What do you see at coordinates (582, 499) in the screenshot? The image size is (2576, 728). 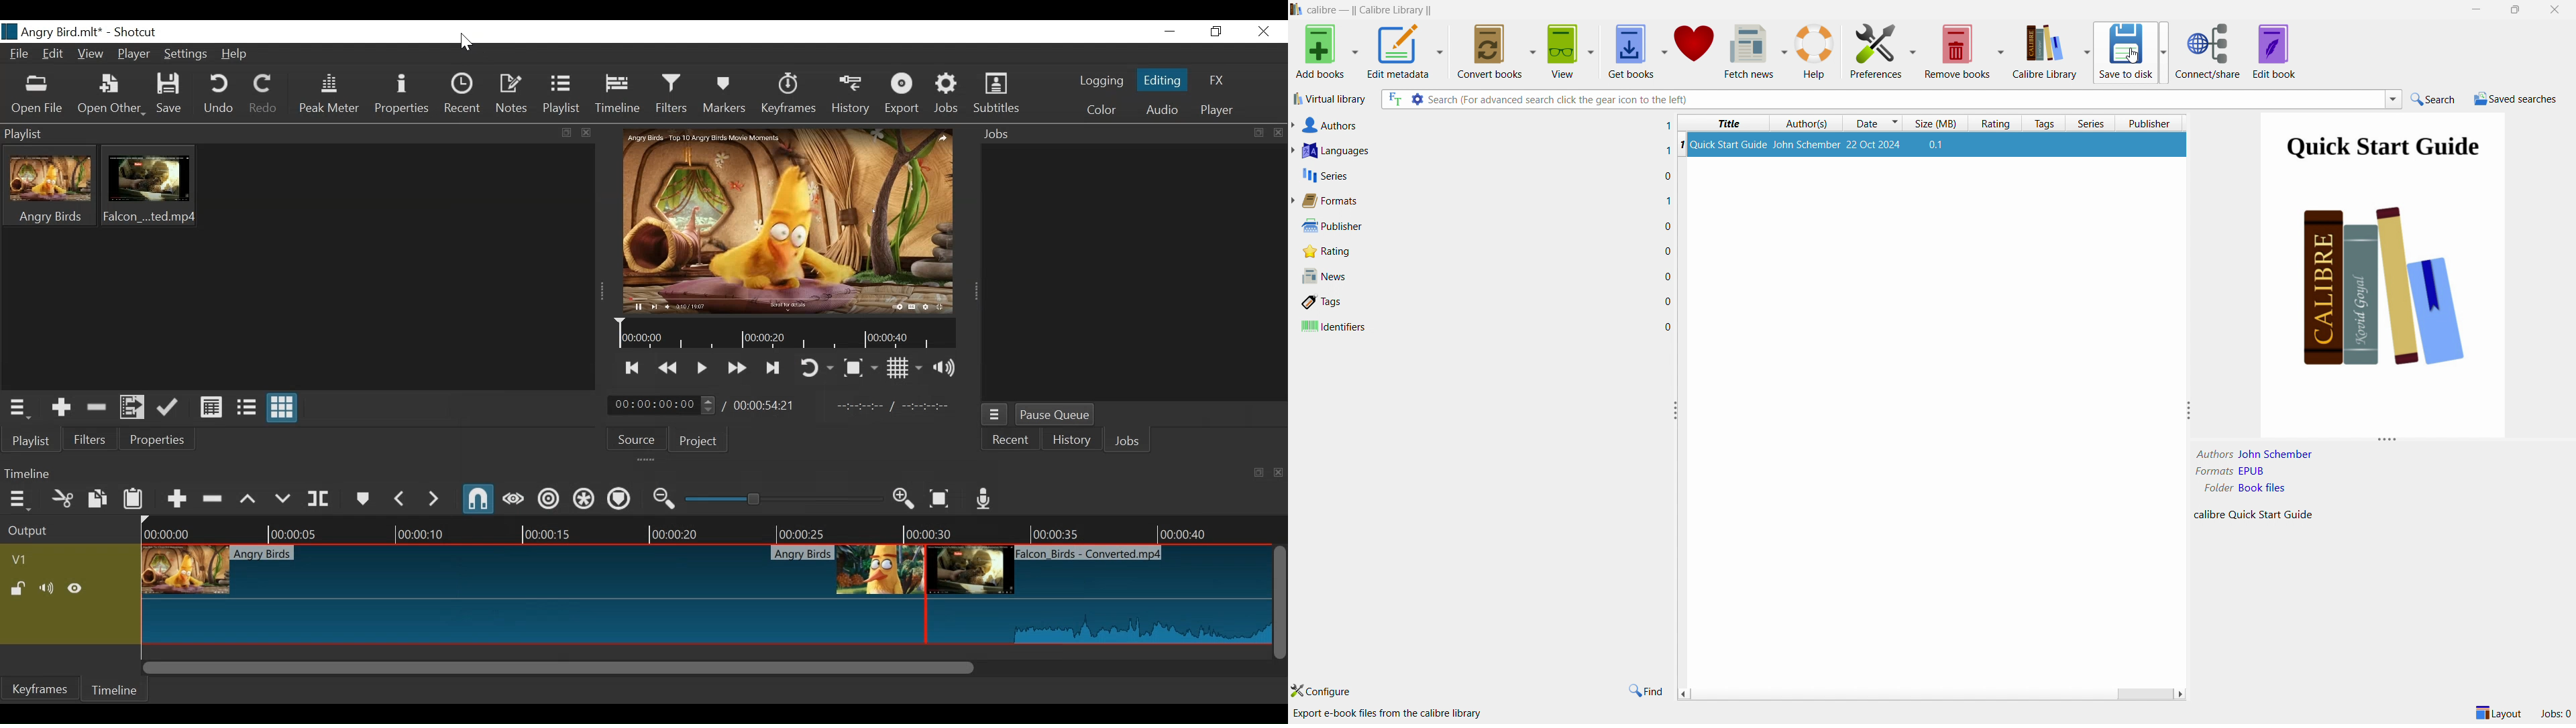 I see `Ripple all tracks` at bounding box center [582, 499].